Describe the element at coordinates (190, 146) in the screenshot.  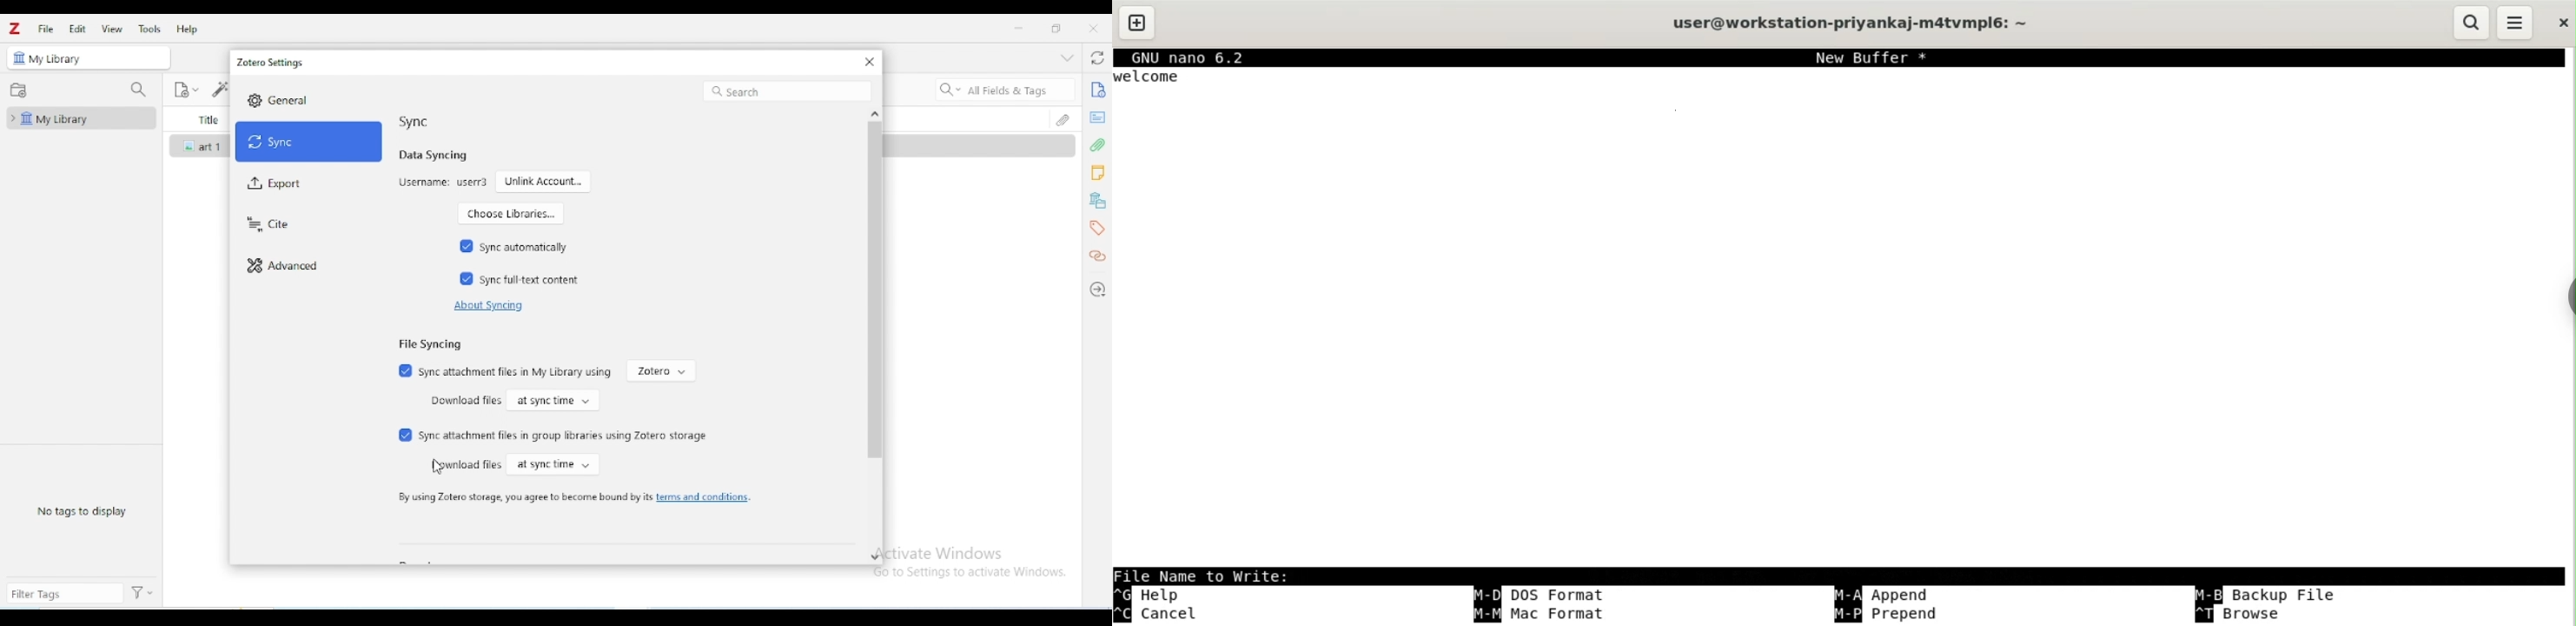
I see `icon` at that location.